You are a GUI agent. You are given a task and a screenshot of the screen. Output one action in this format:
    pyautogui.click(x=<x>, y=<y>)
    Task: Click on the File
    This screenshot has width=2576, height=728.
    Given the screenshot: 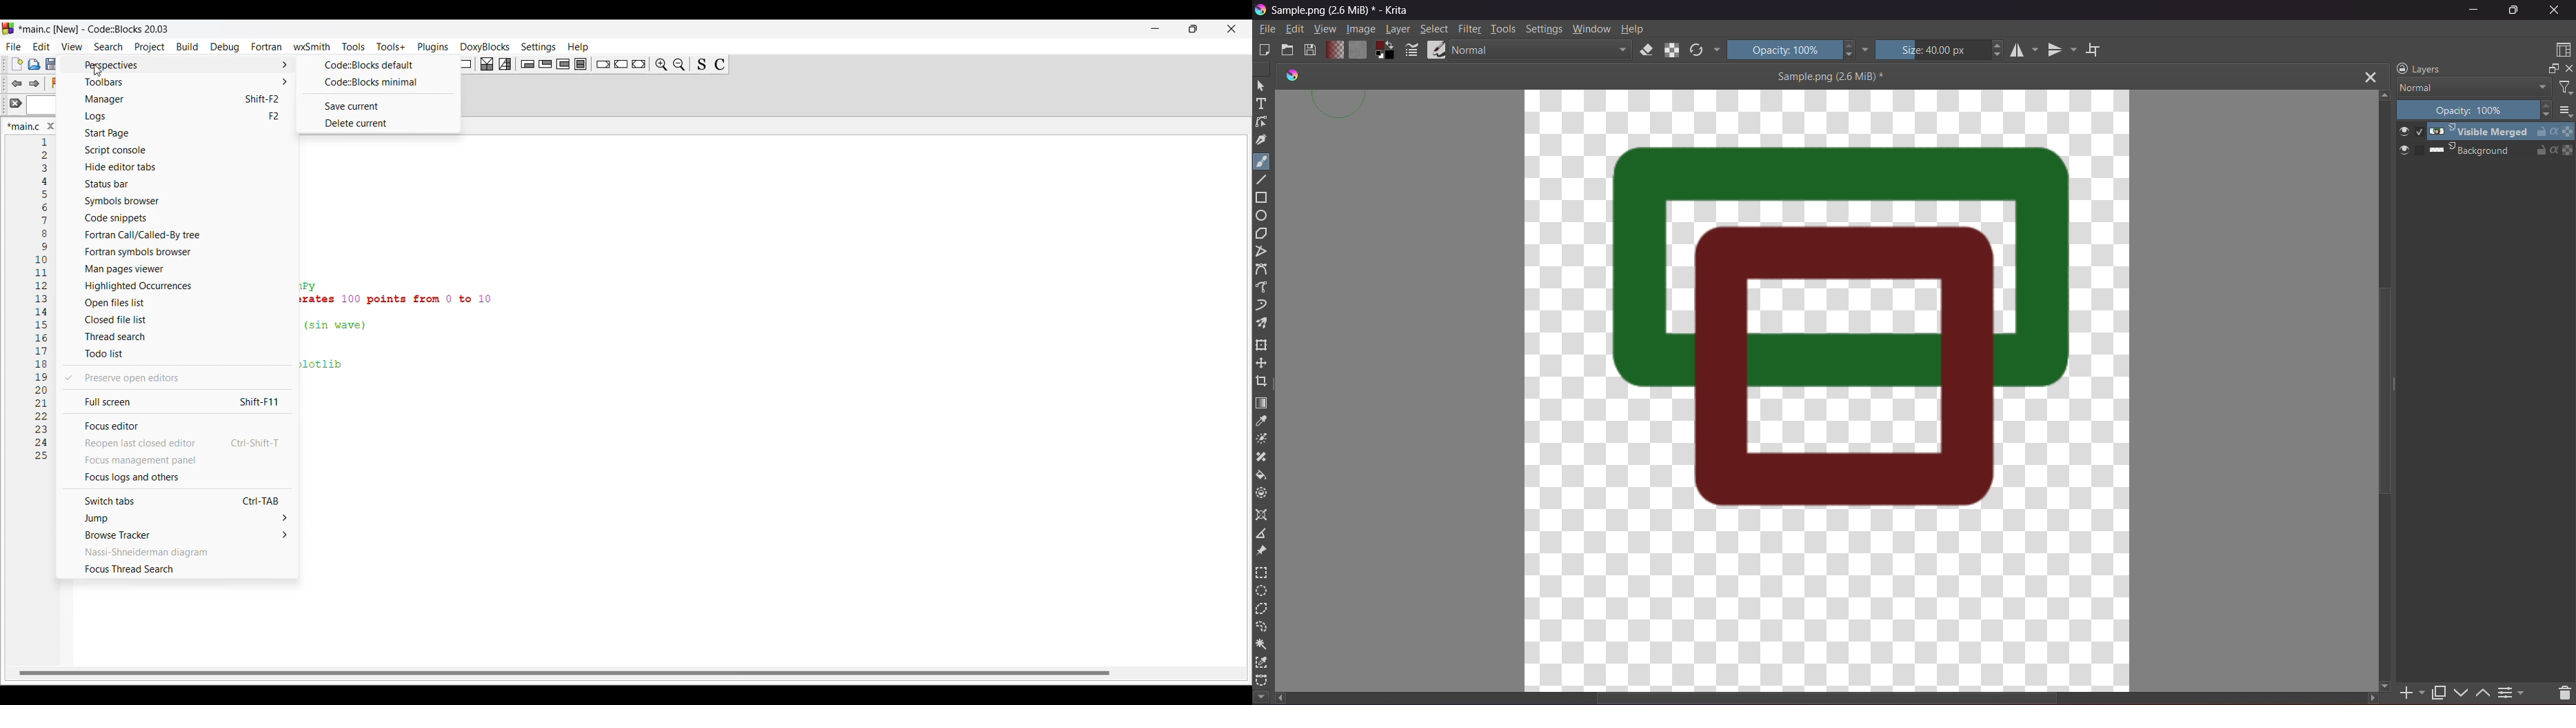 What is the action you would take?
    pyautogui.click(x=1266, y=30)
    